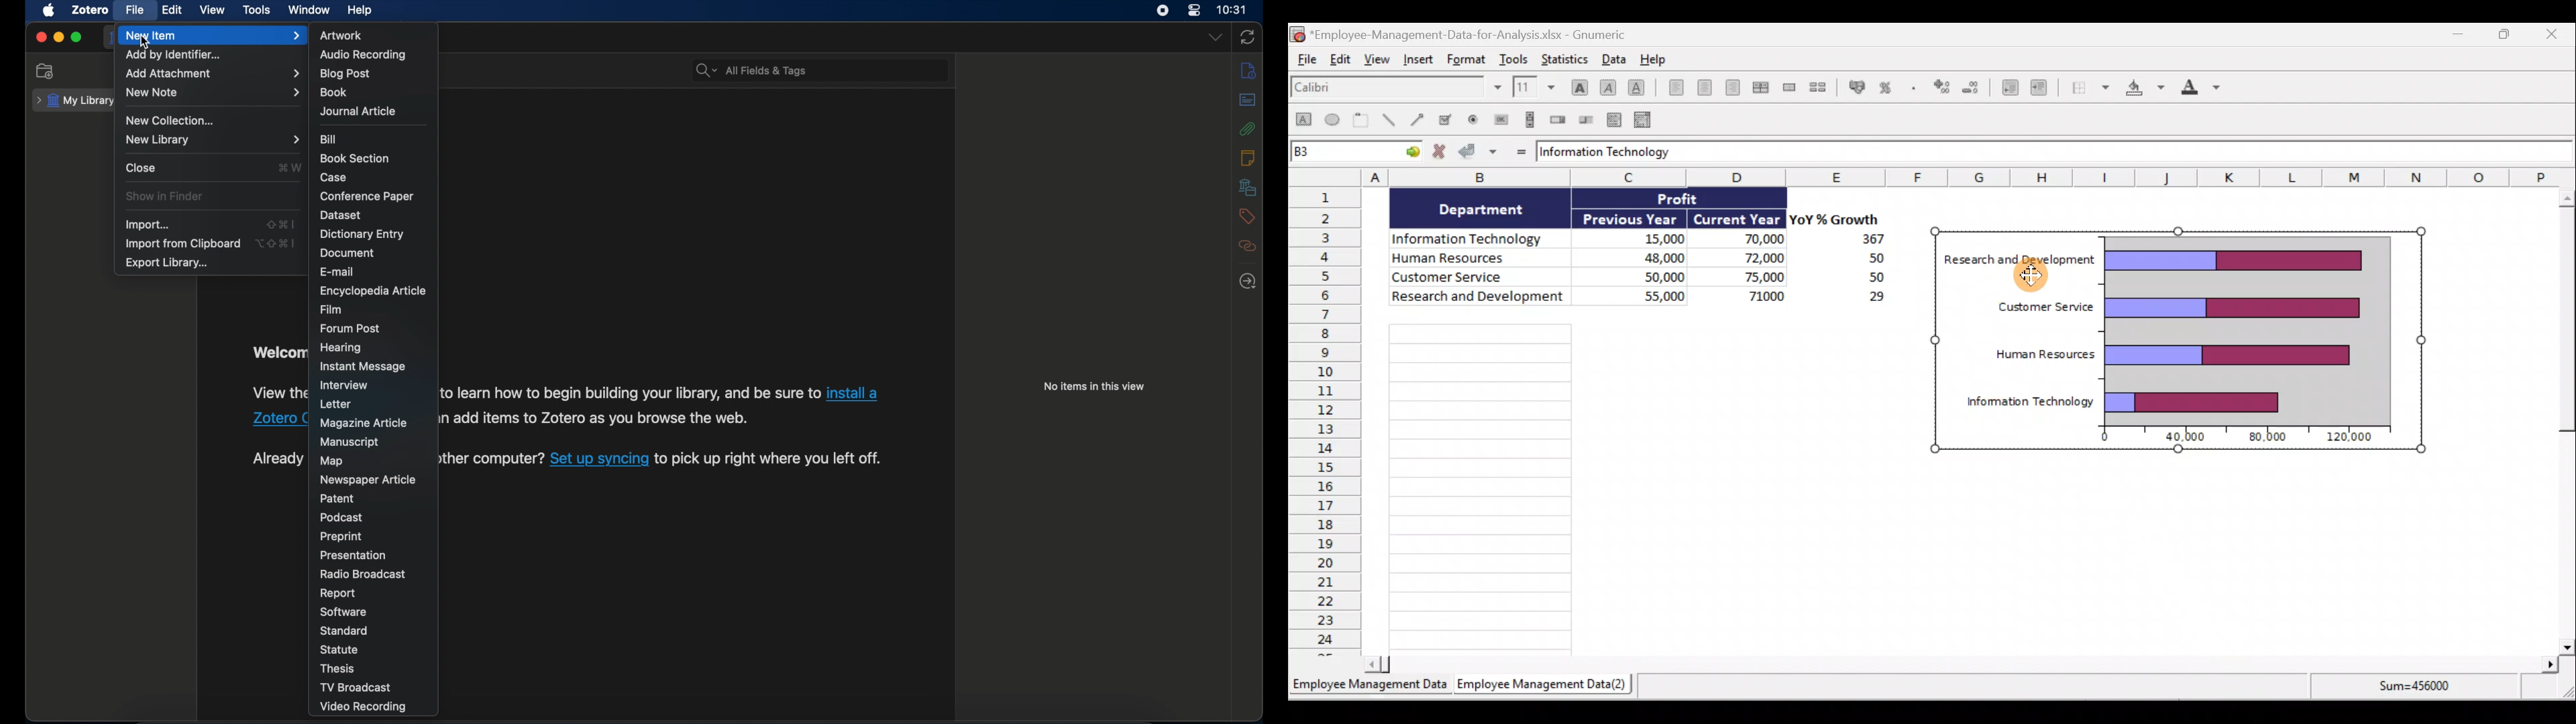  What do you see at coordinates (331, 310) in the screenshot?
I see `film` at bounding box center [331, 310].